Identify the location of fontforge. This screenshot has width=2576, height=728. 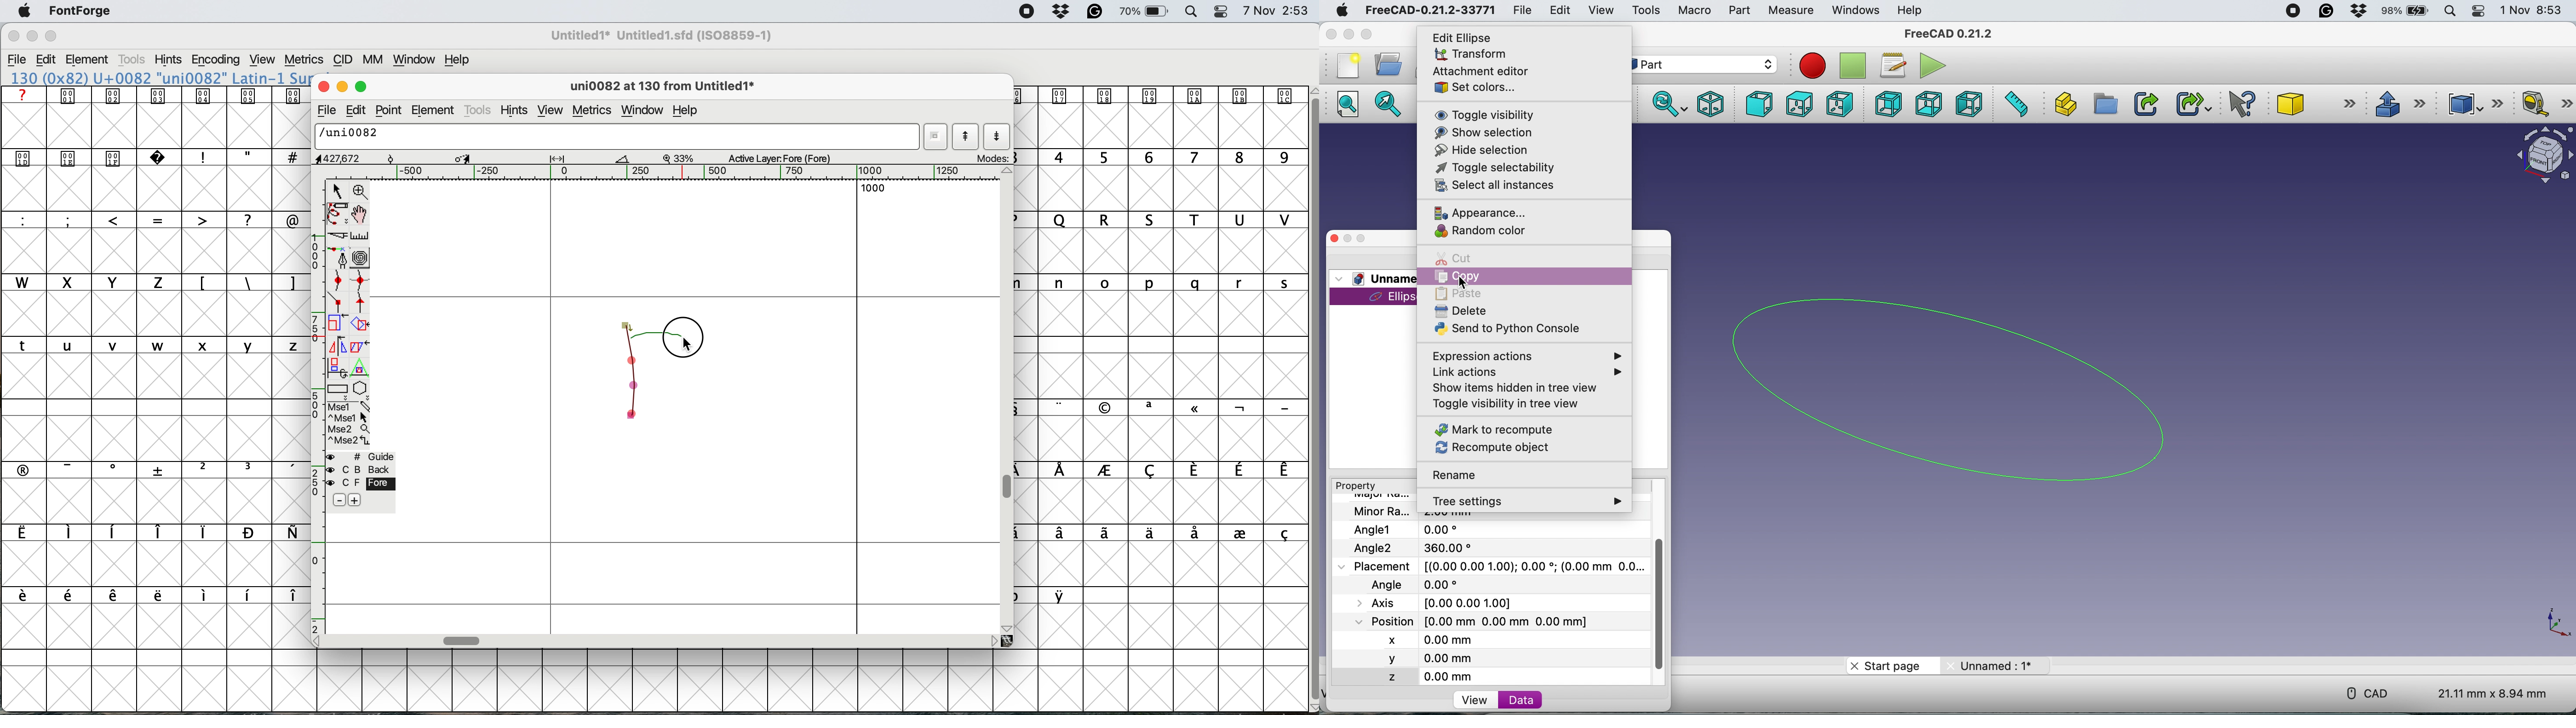
(80, 11).